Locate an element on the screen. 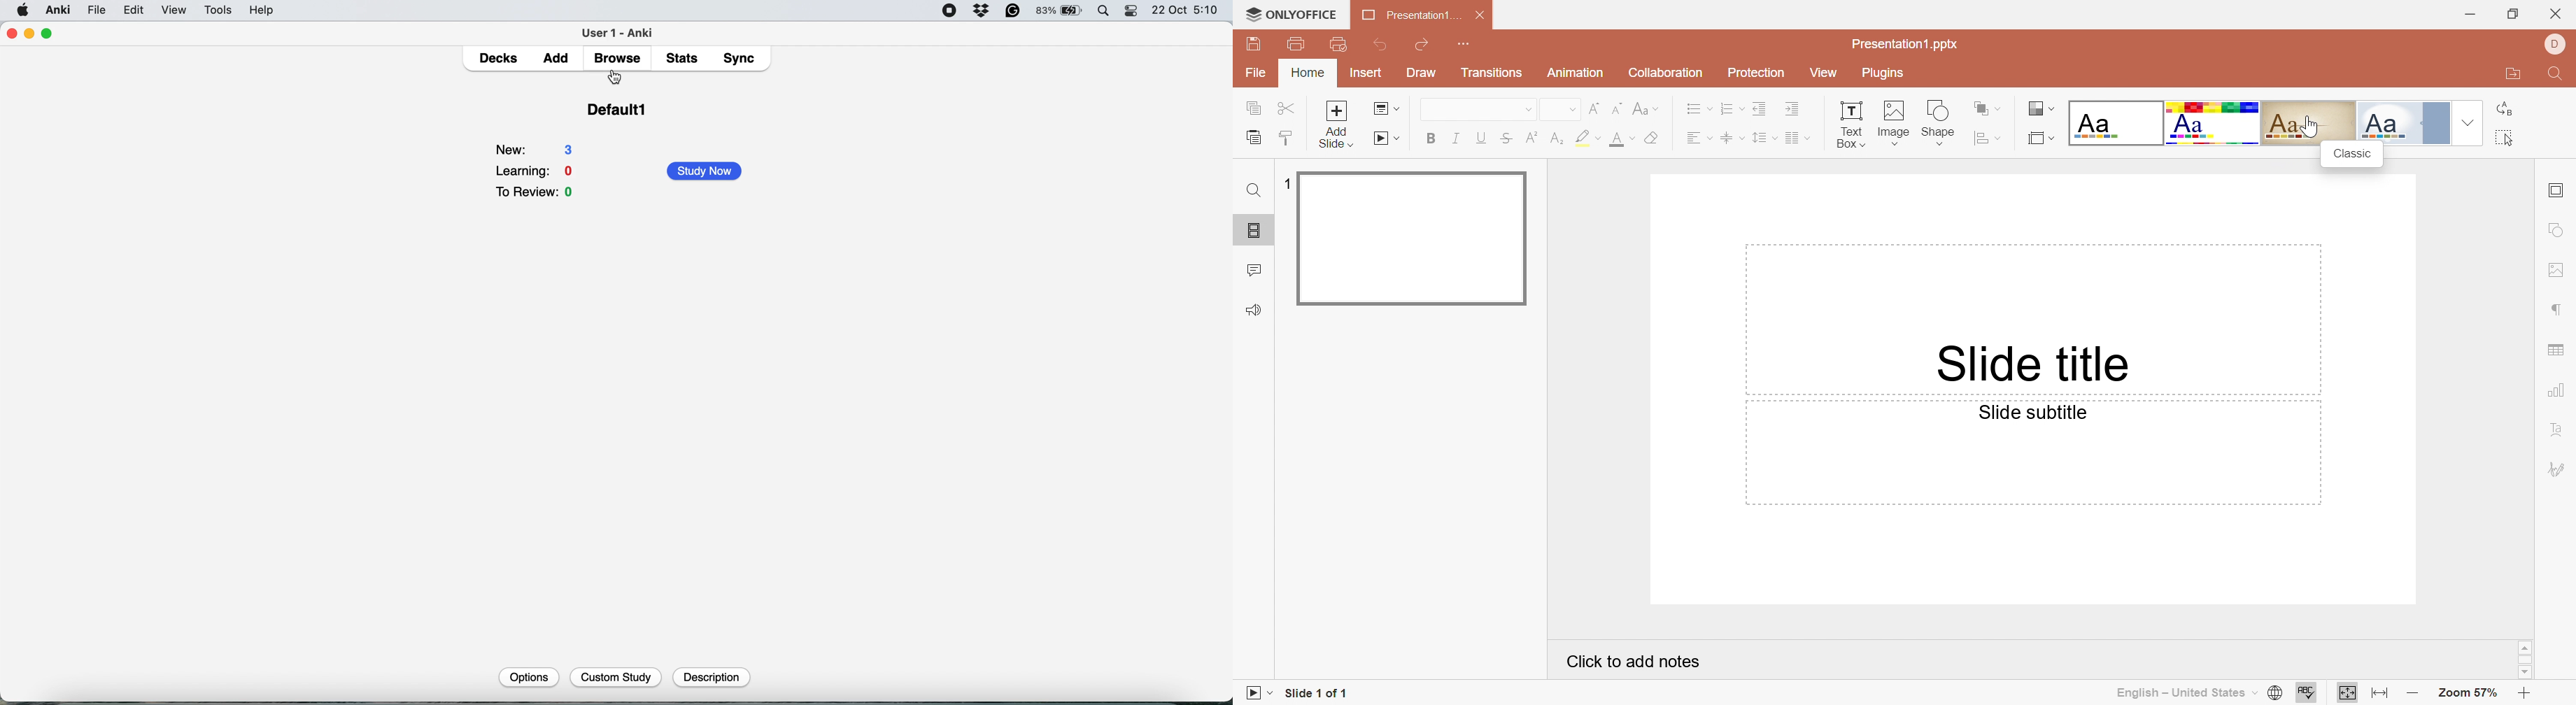  Shape is located at coordinates (1936, 121).